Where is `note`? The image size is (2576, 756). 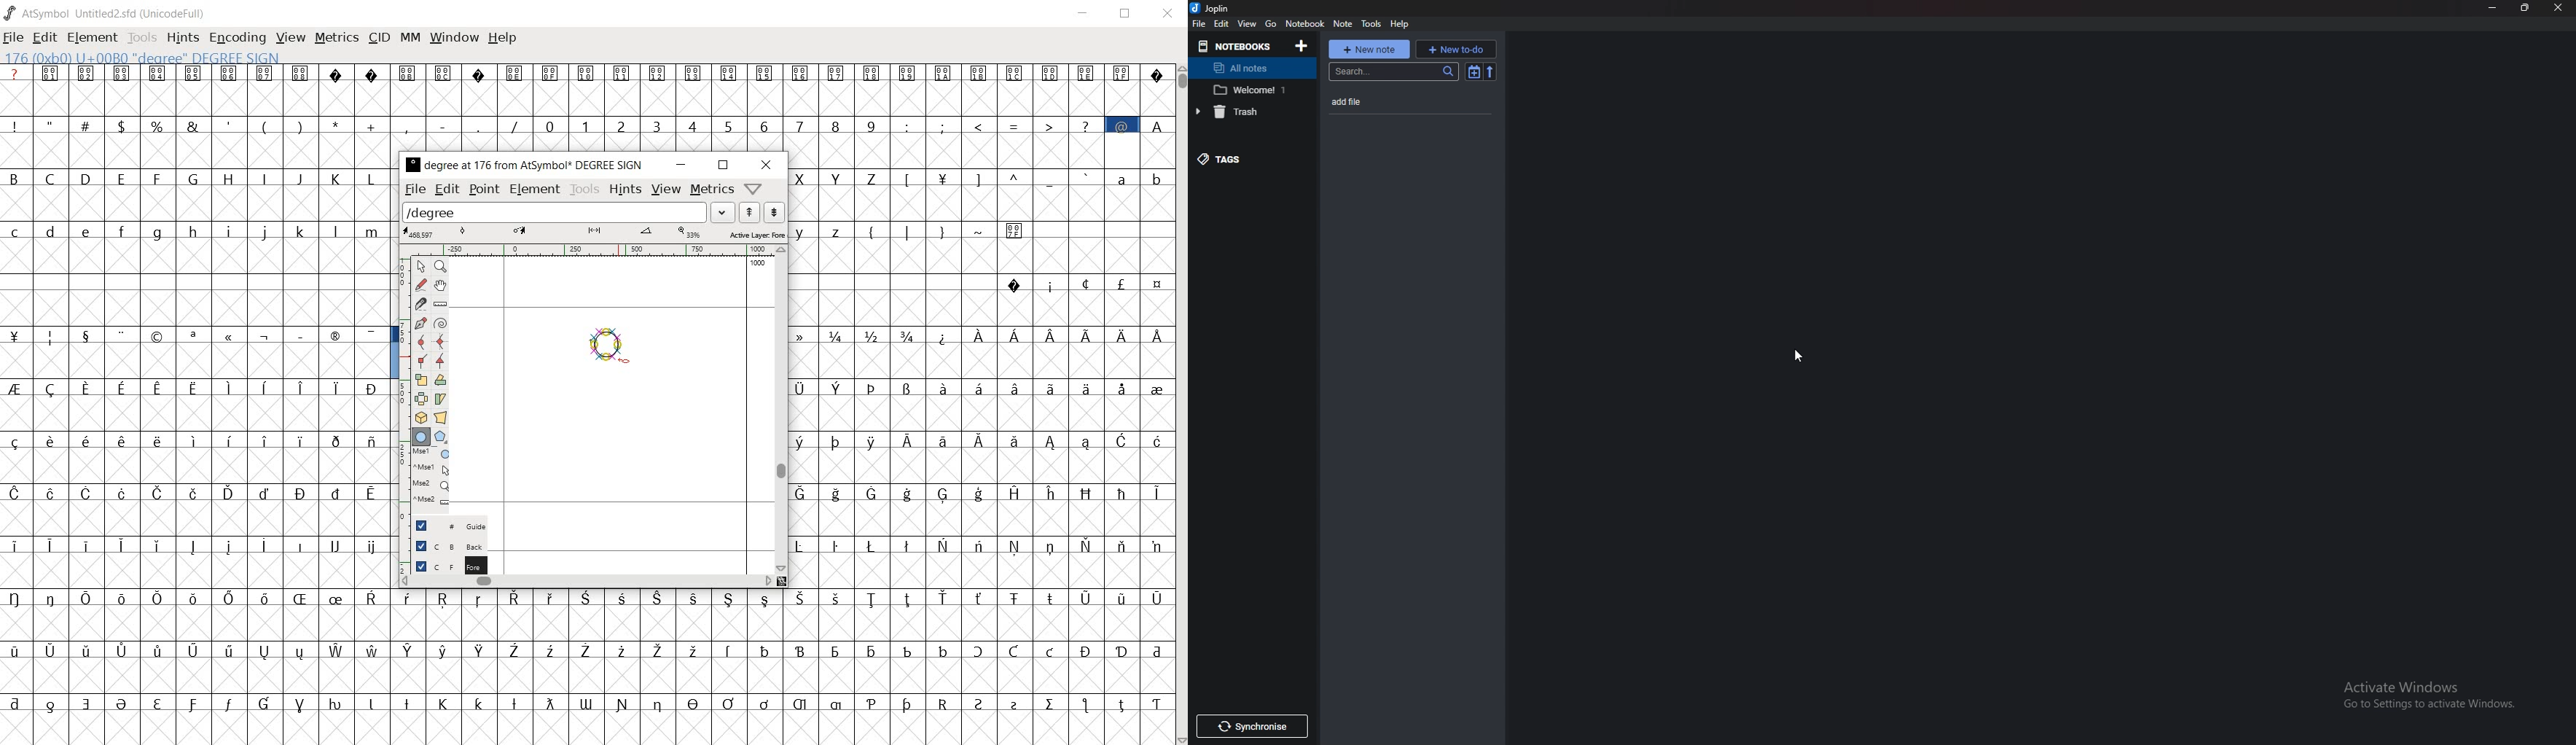
note is located at coordinates (1343, 25).